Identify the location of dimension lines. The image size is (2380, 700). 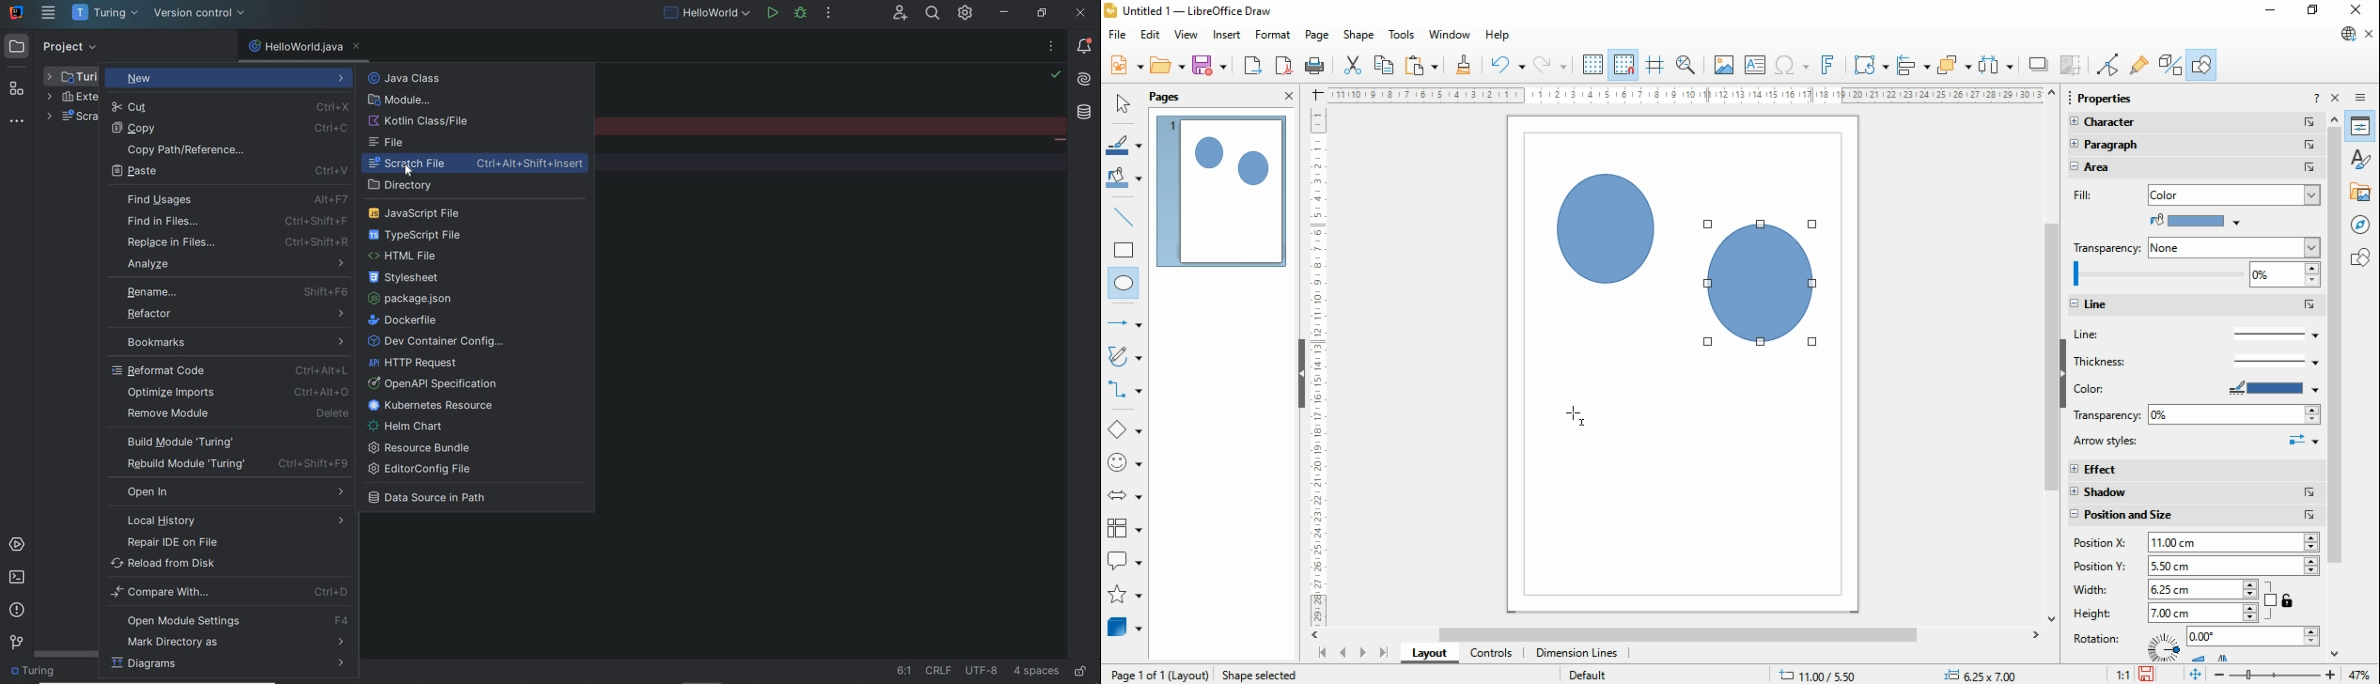
(1578, 653).